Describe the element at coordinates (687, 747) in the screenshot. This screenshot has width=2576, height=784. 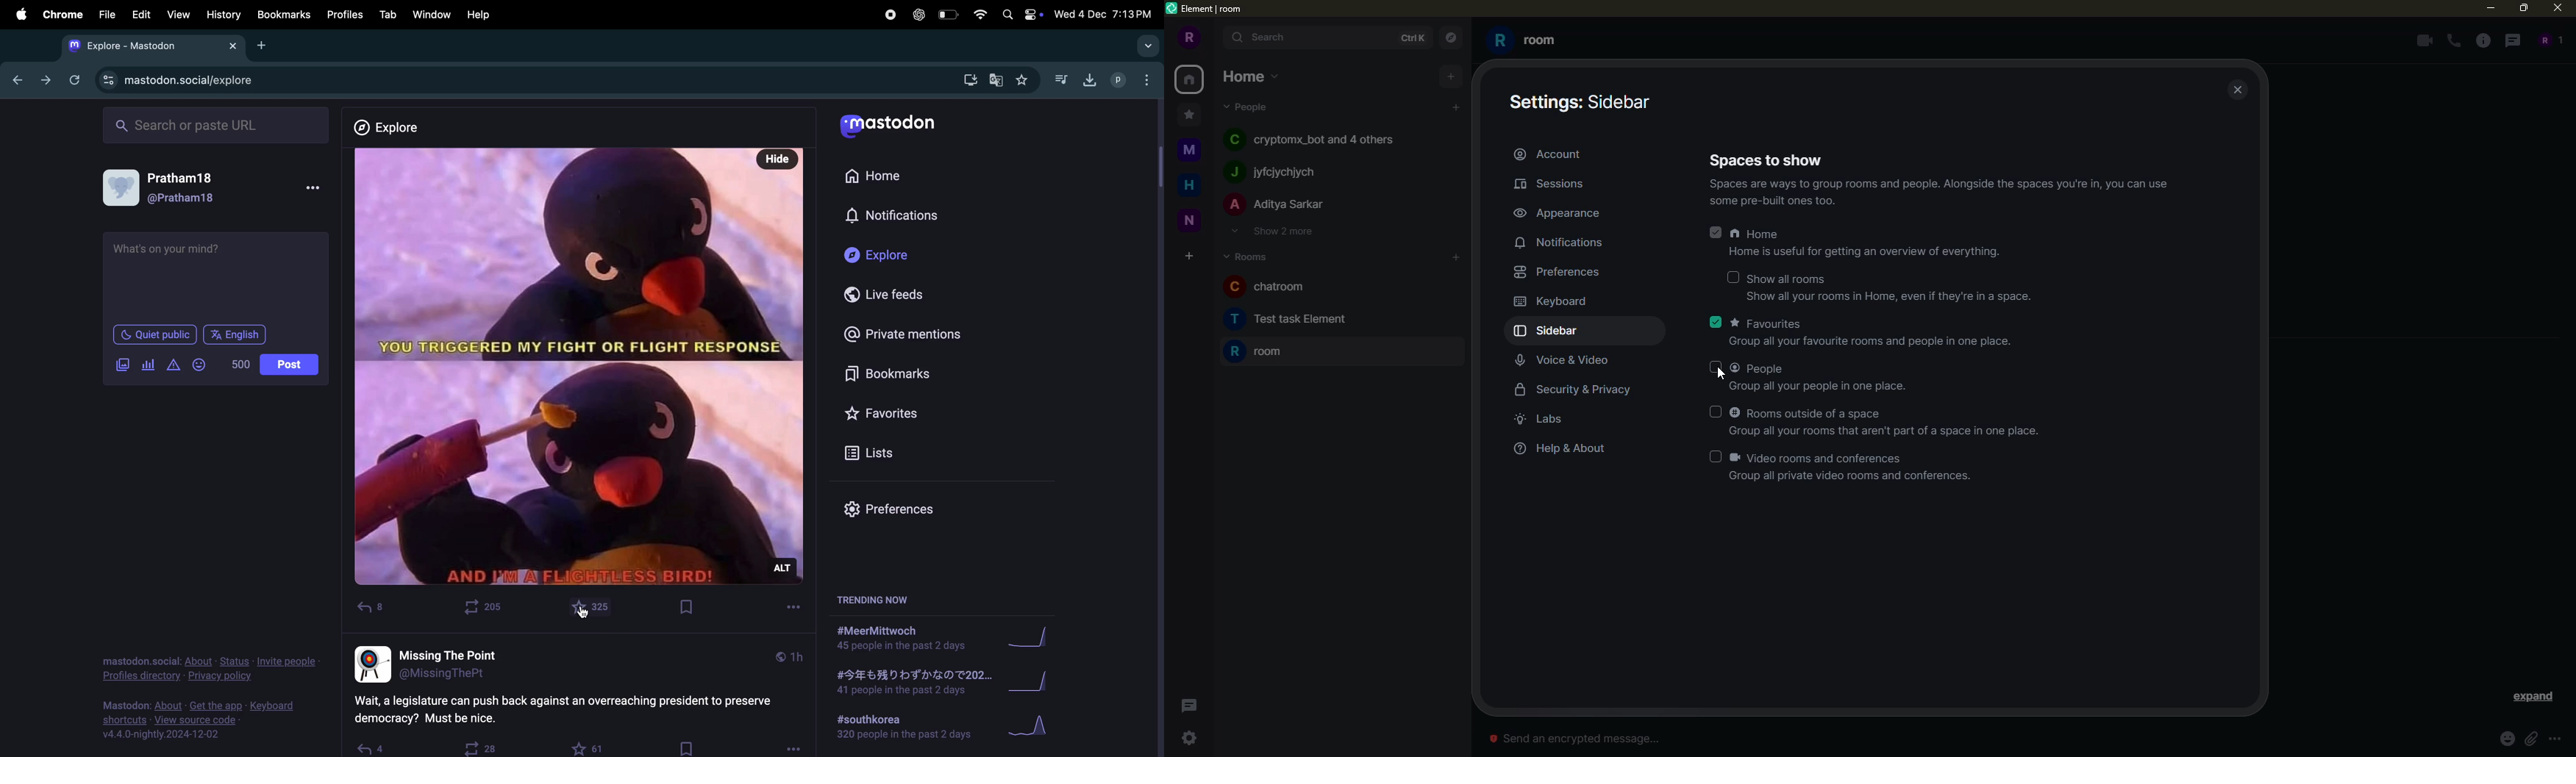
I see `bookmark` at that location.